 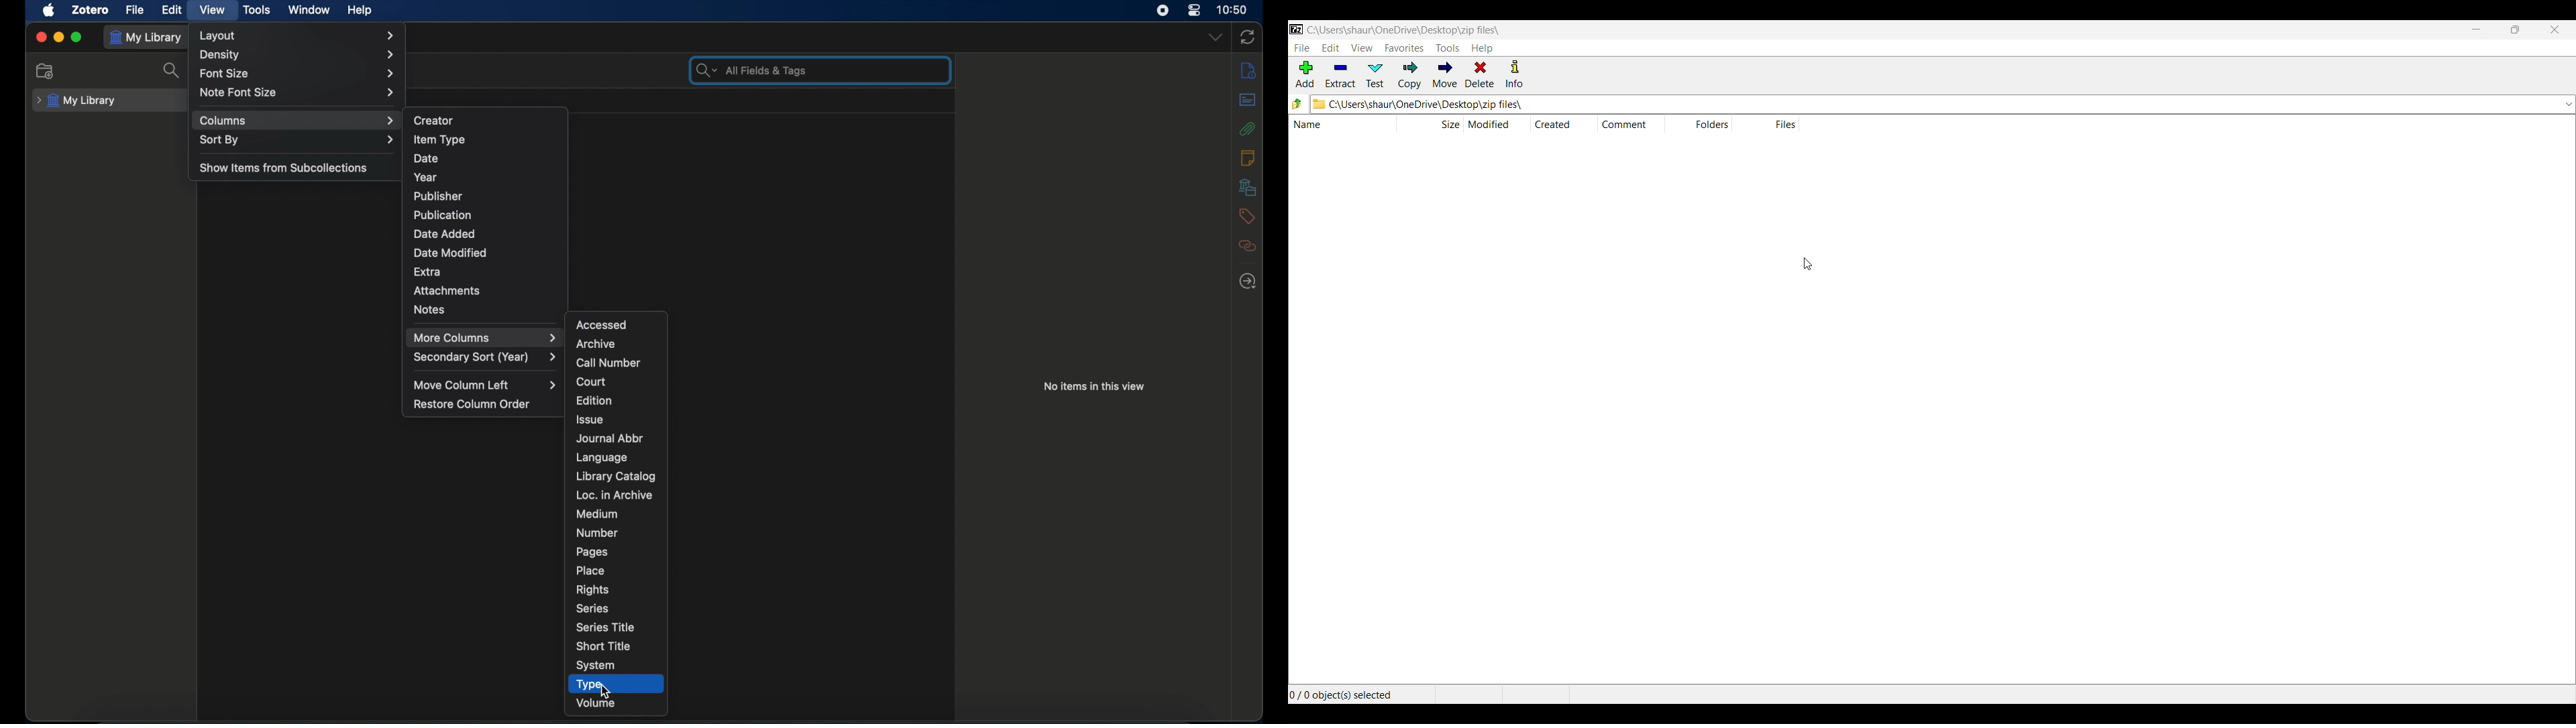 What do you see at coordinates (610, 438) in the screenshot?
I see `journal abbr` at bounding box center [610, 438].